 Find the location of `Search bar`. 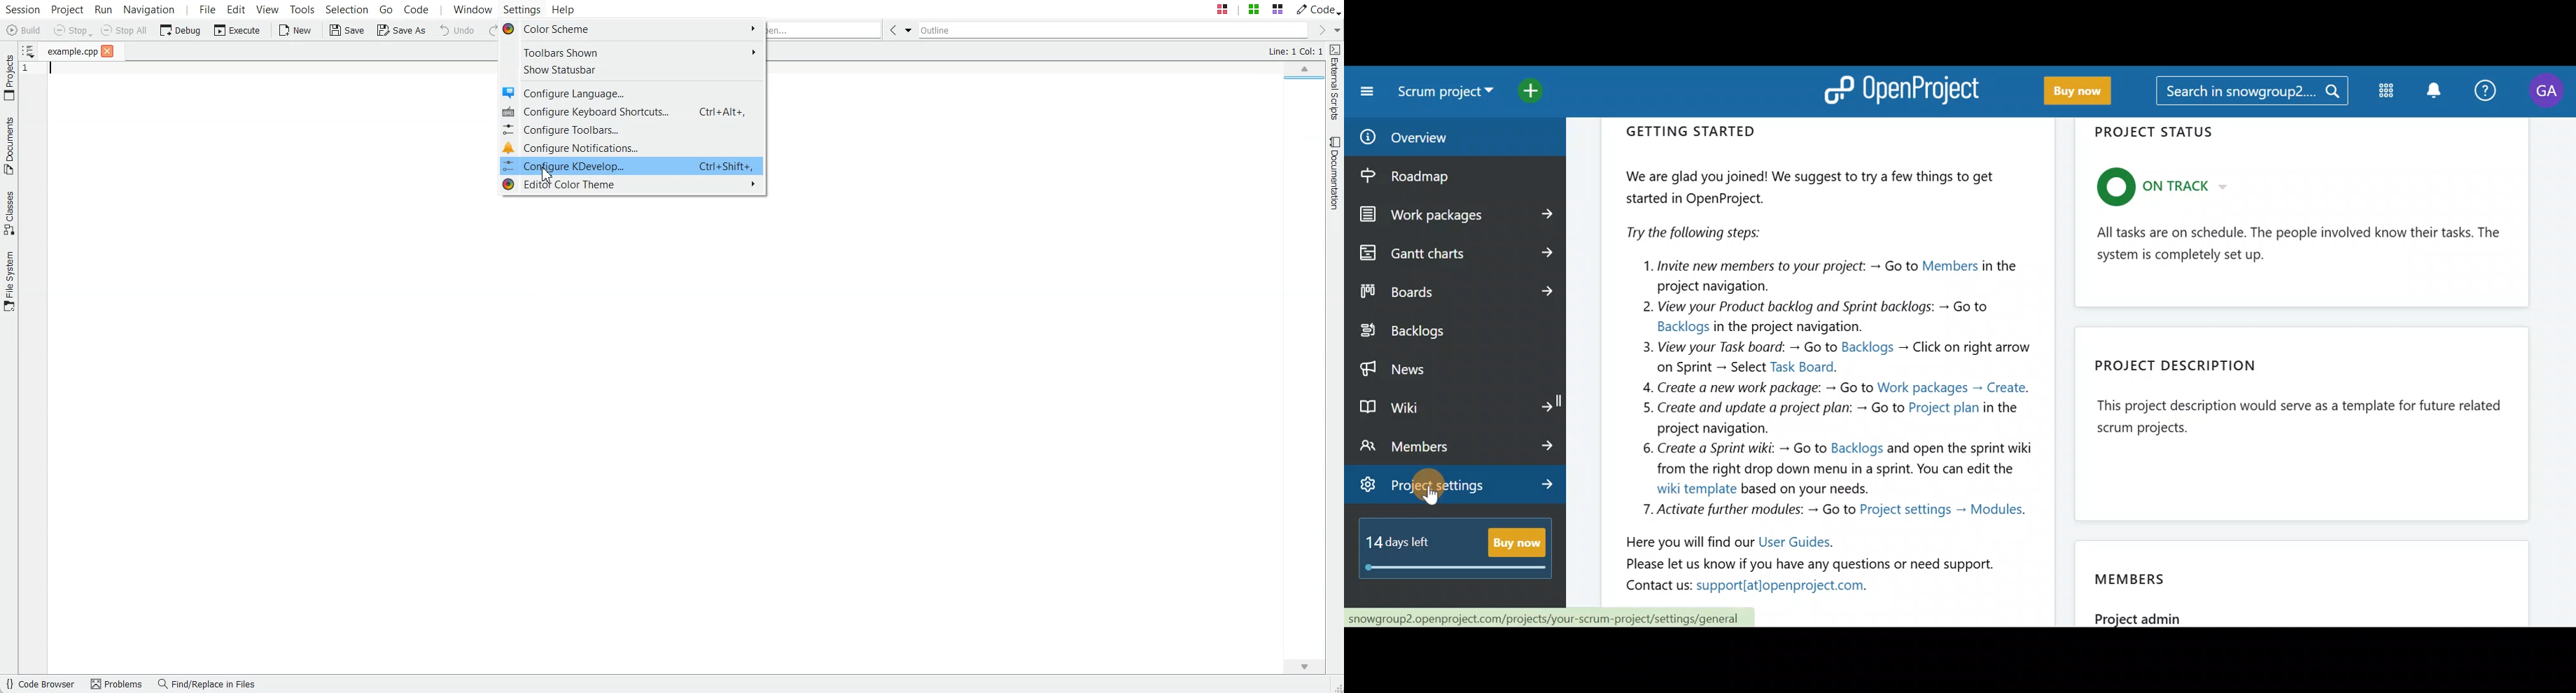

Search bar is located at coordinates (2251, 93).